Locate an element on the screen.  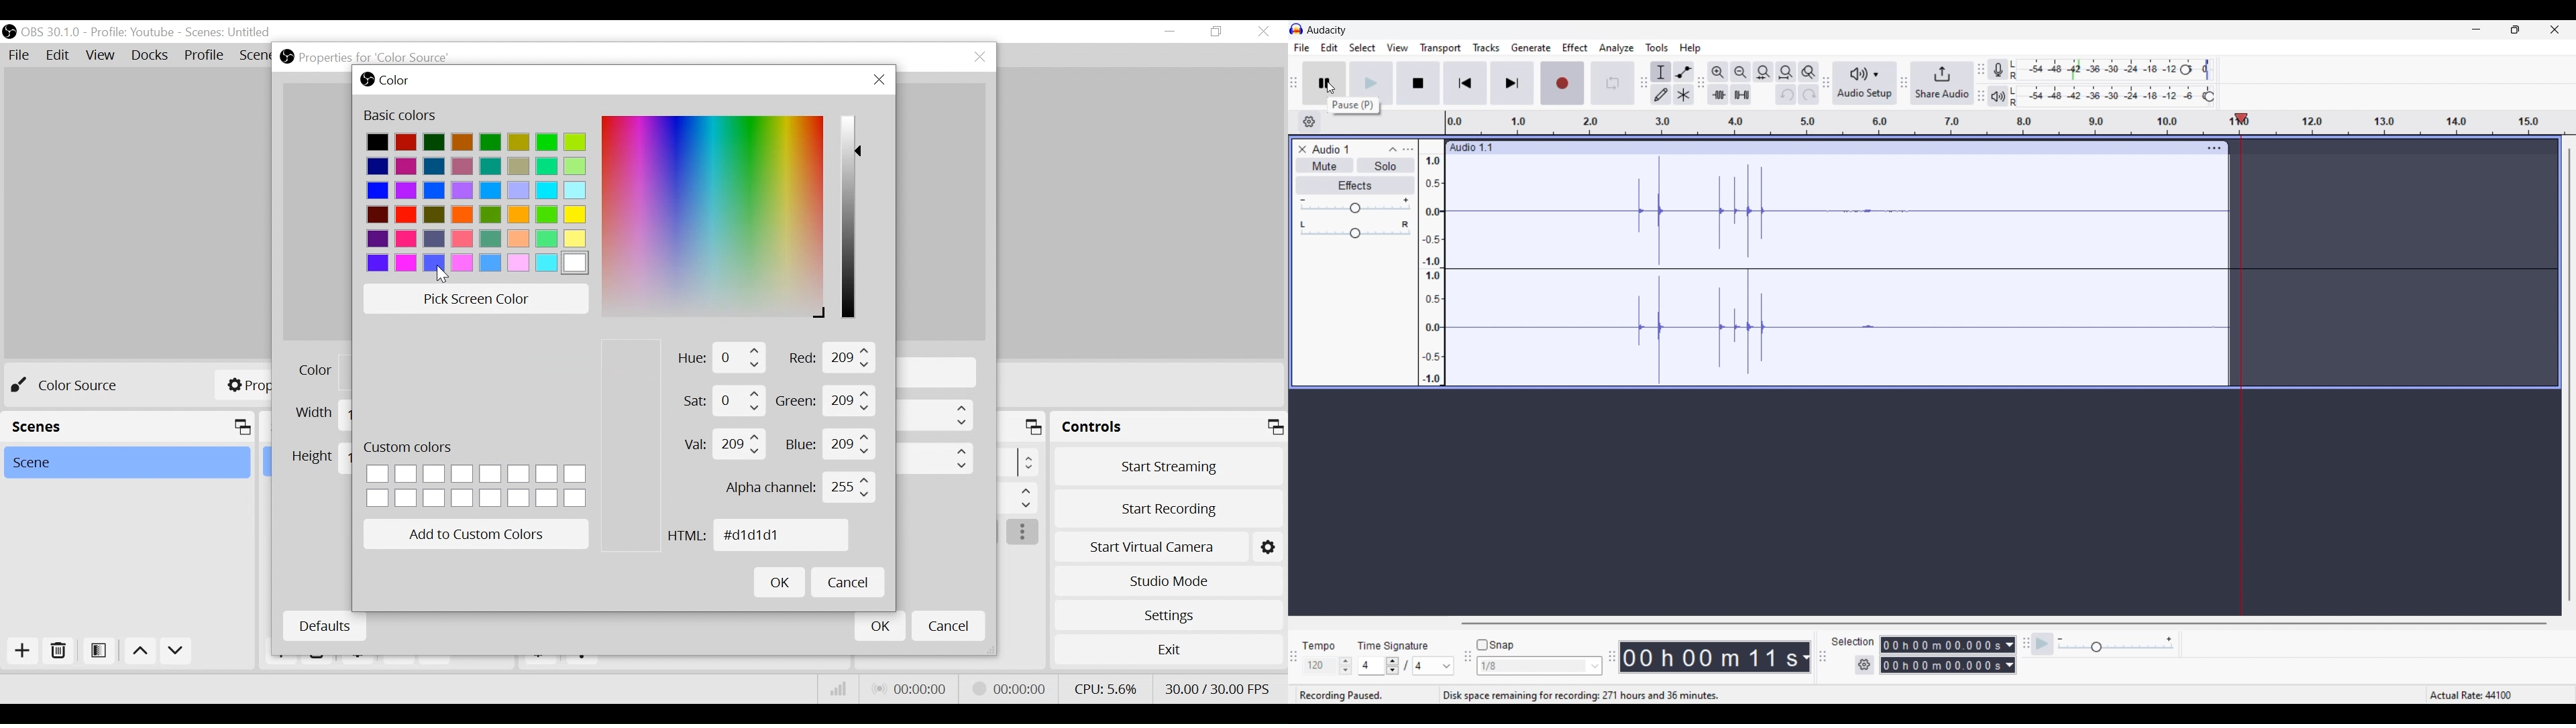
Delete is located at coordinates (59, 651).